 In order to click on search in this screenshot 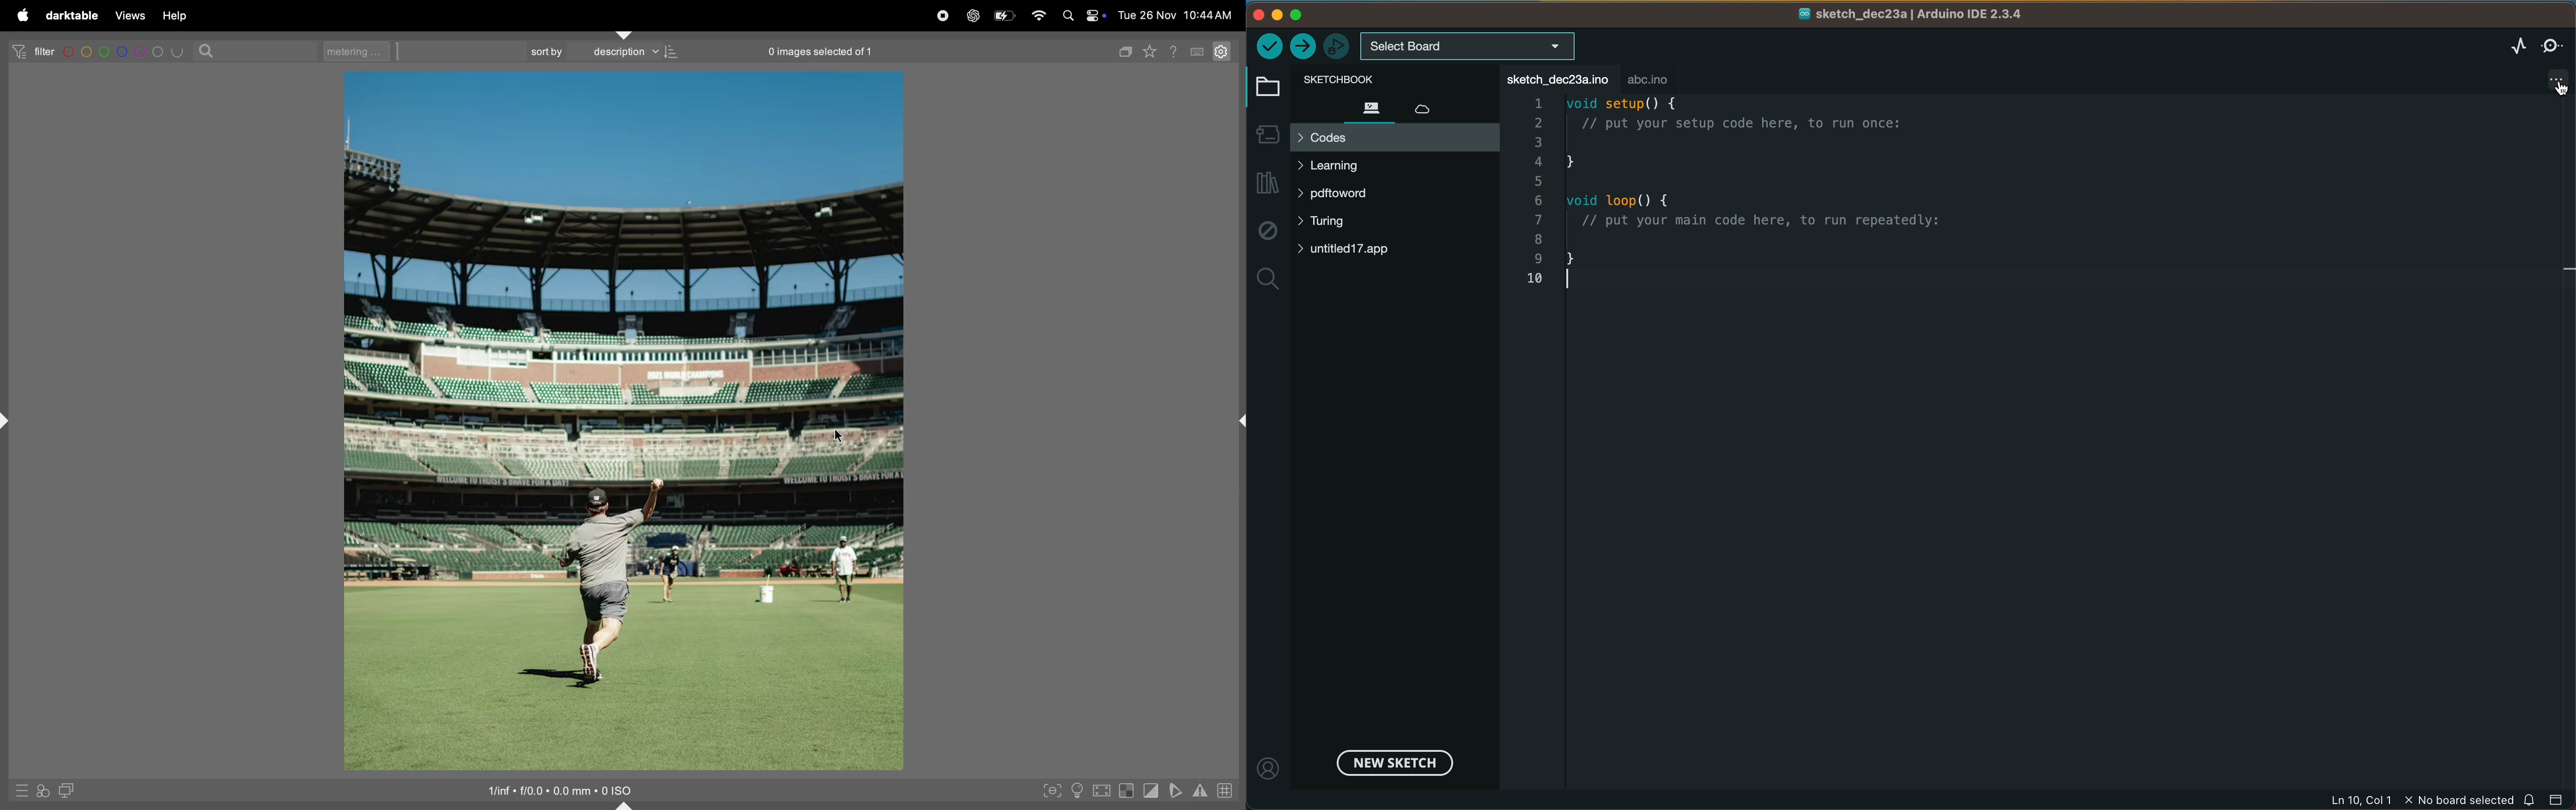, I will do `click(256, 51)`.